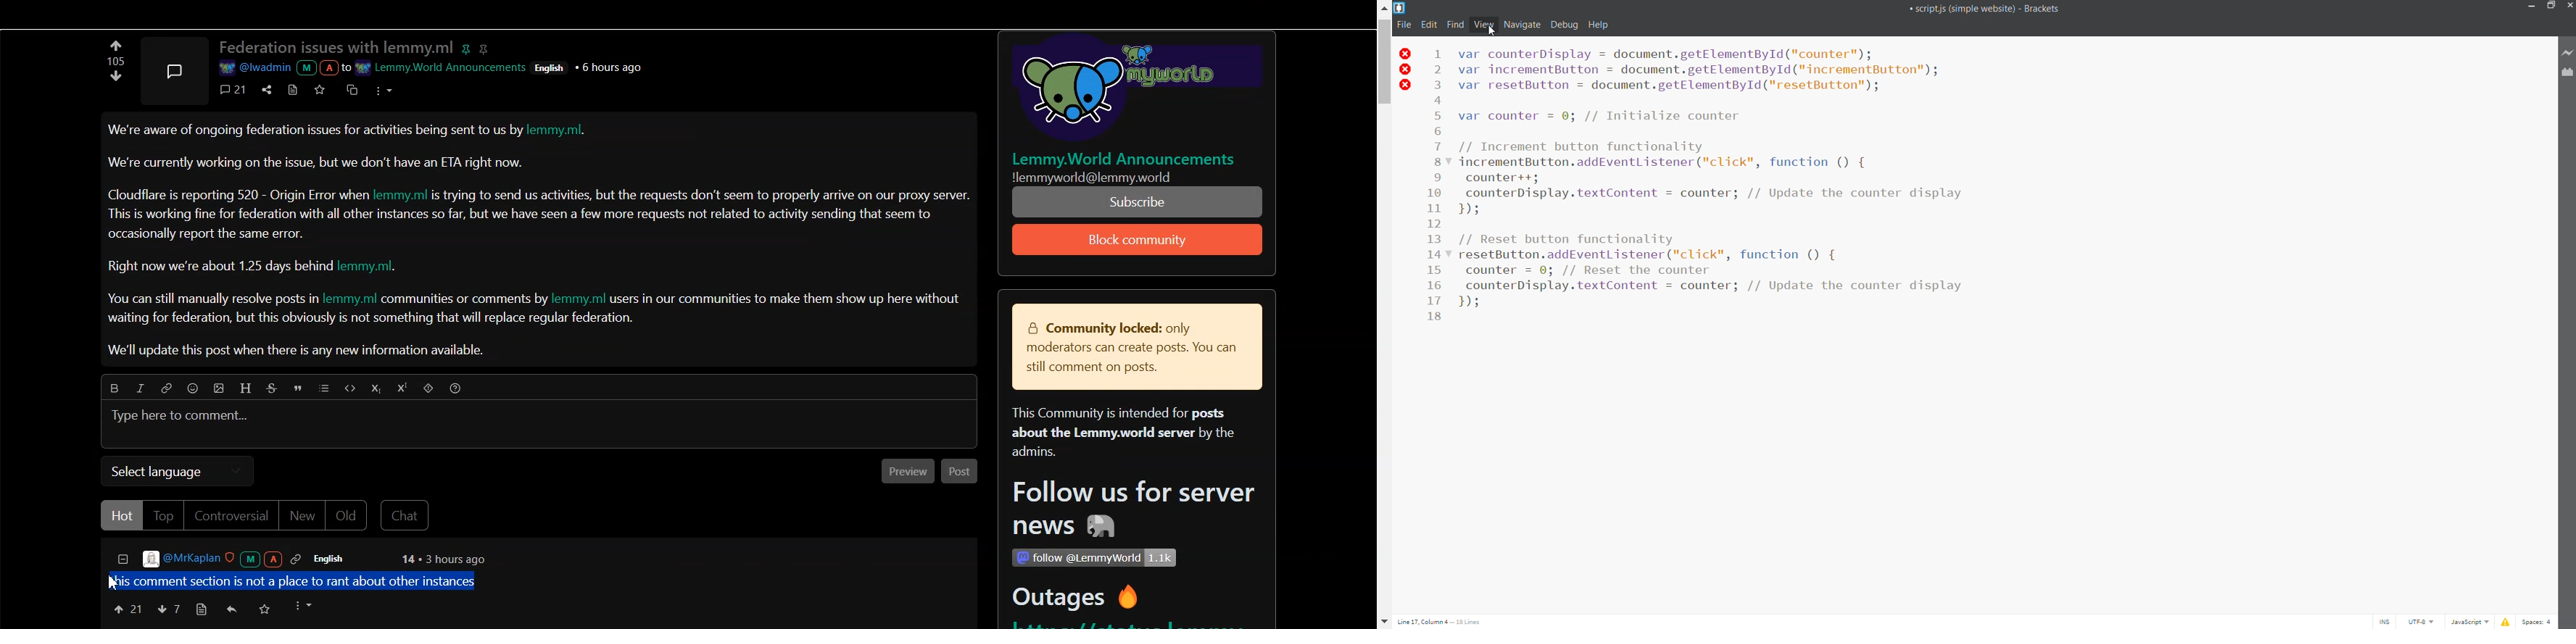 The image size is (2576, 644). I want to click on New, so click(302, 517).